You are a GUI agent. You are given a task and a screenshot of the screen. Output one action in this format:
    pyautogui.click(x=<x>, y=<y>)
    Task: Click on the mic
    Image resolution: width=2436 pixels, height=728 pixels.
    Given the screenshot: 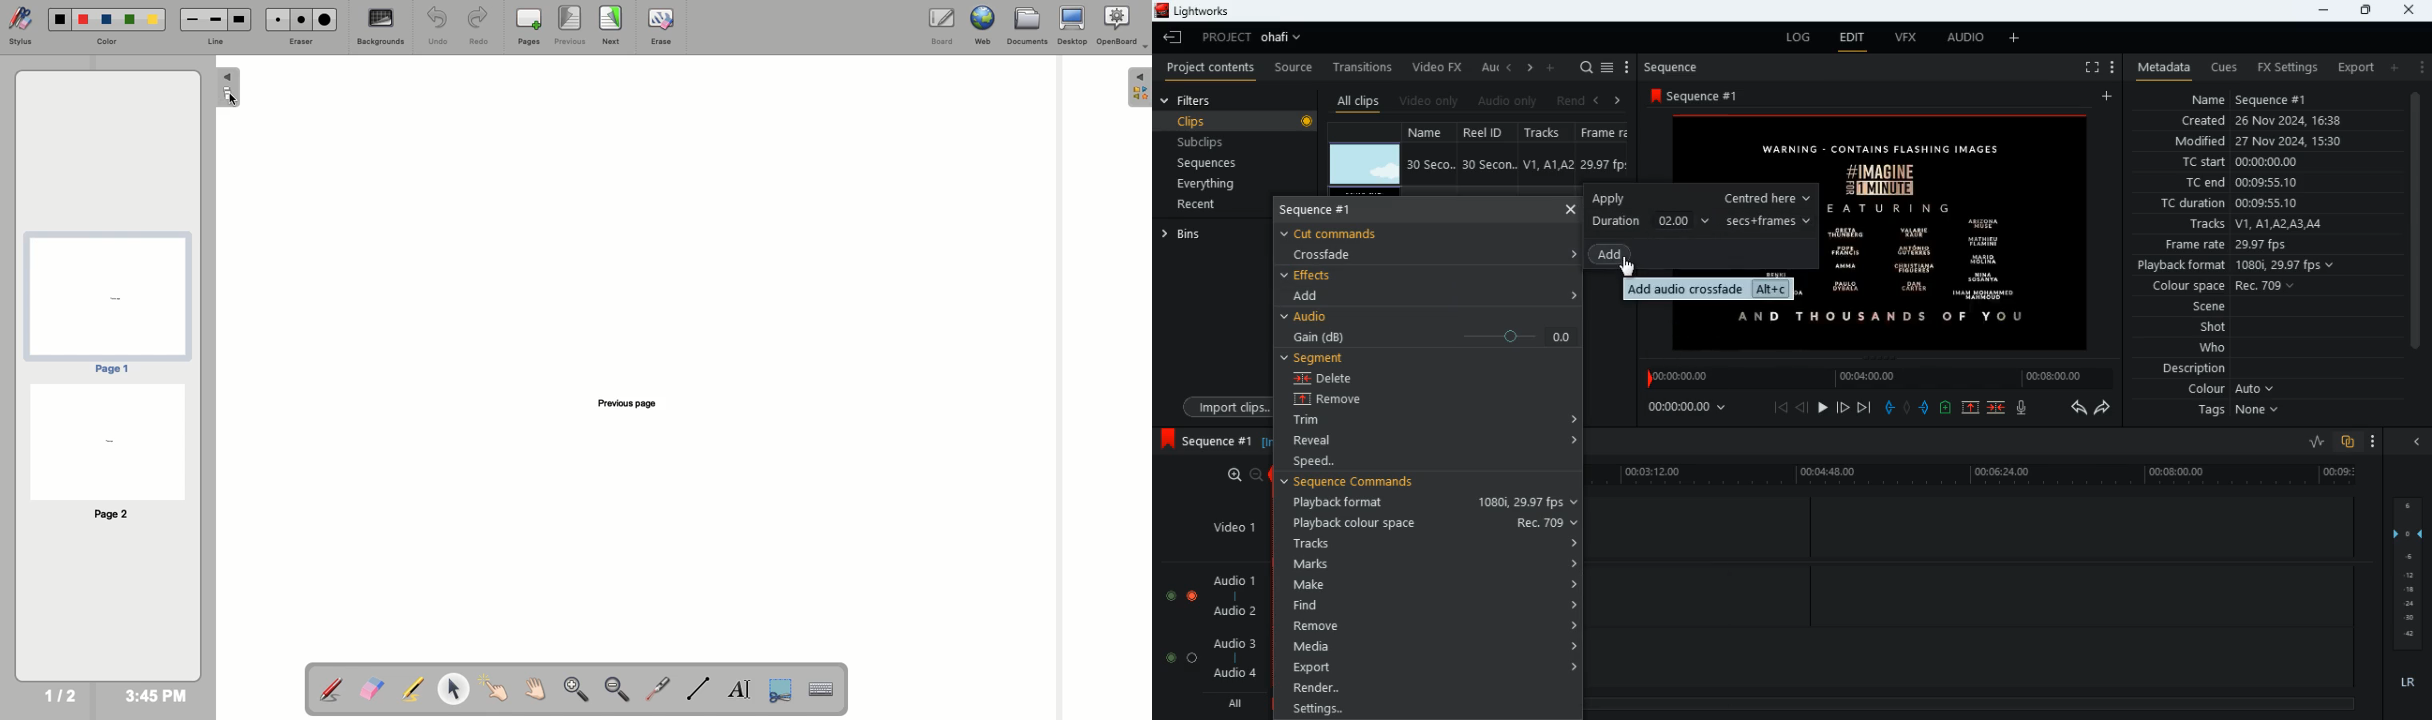 What is the action you would take?
    pyautogui.click(x=2023, y=407)
    